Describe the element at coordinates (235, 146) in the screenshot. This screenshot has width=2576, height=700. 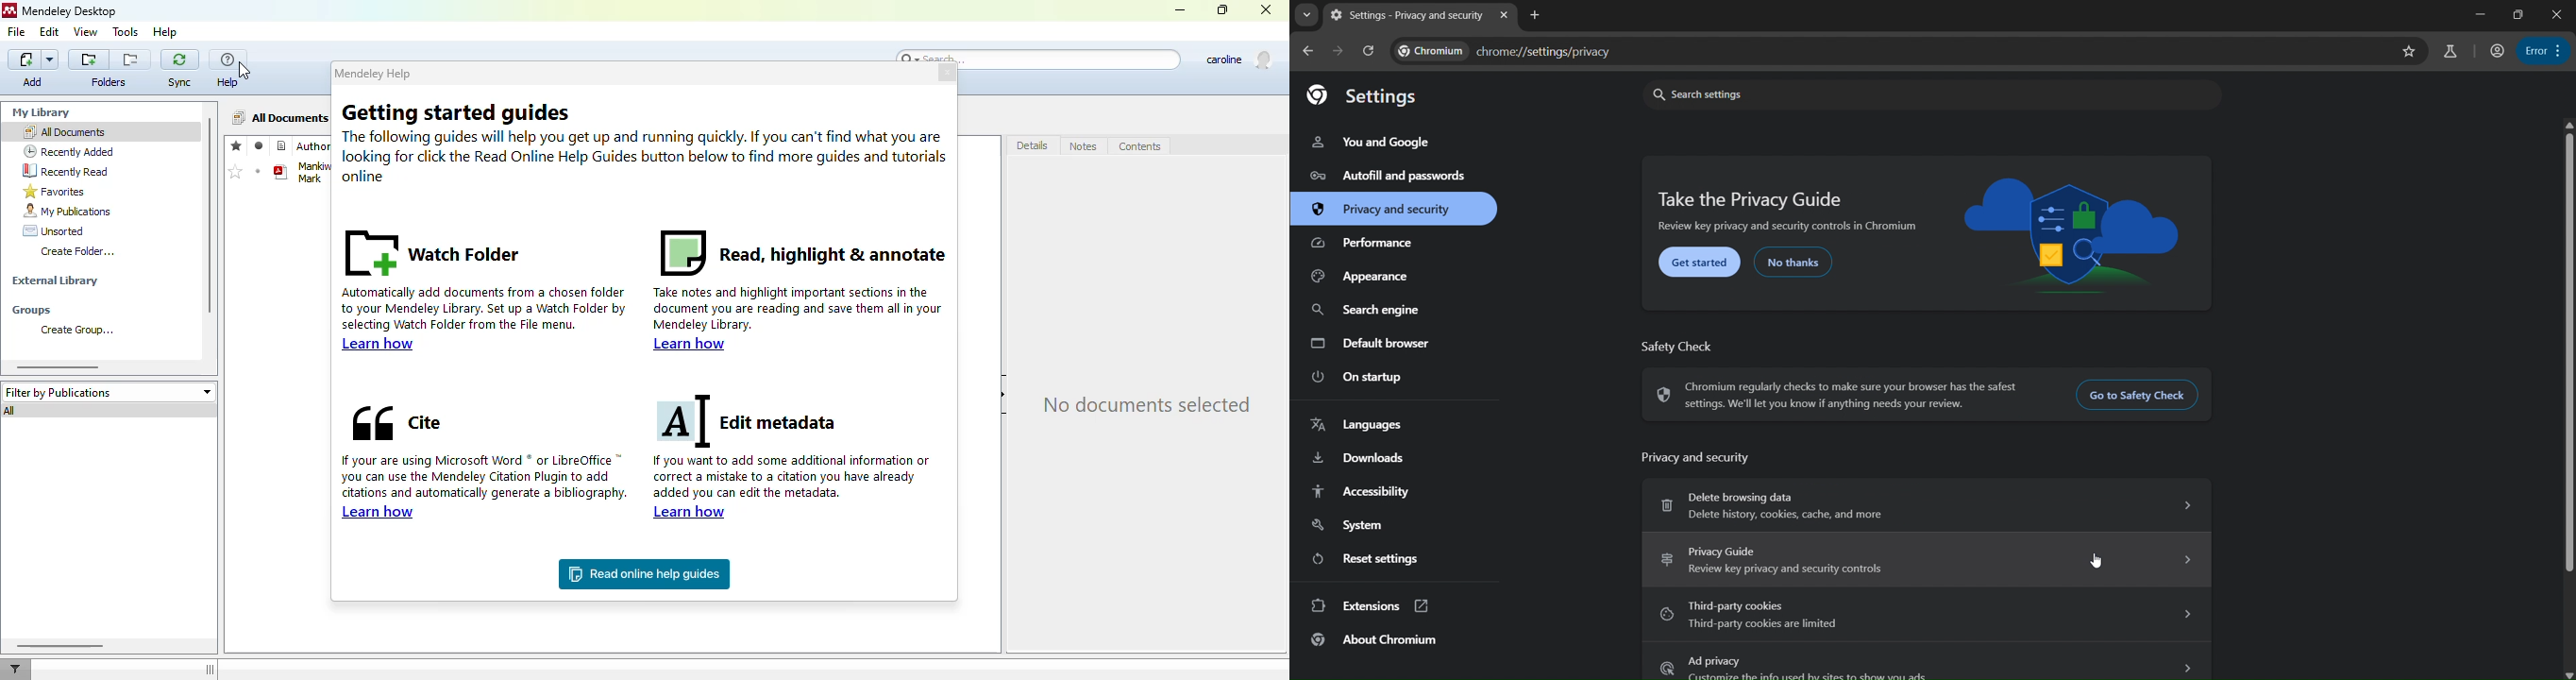
I see `favorites` at that location.